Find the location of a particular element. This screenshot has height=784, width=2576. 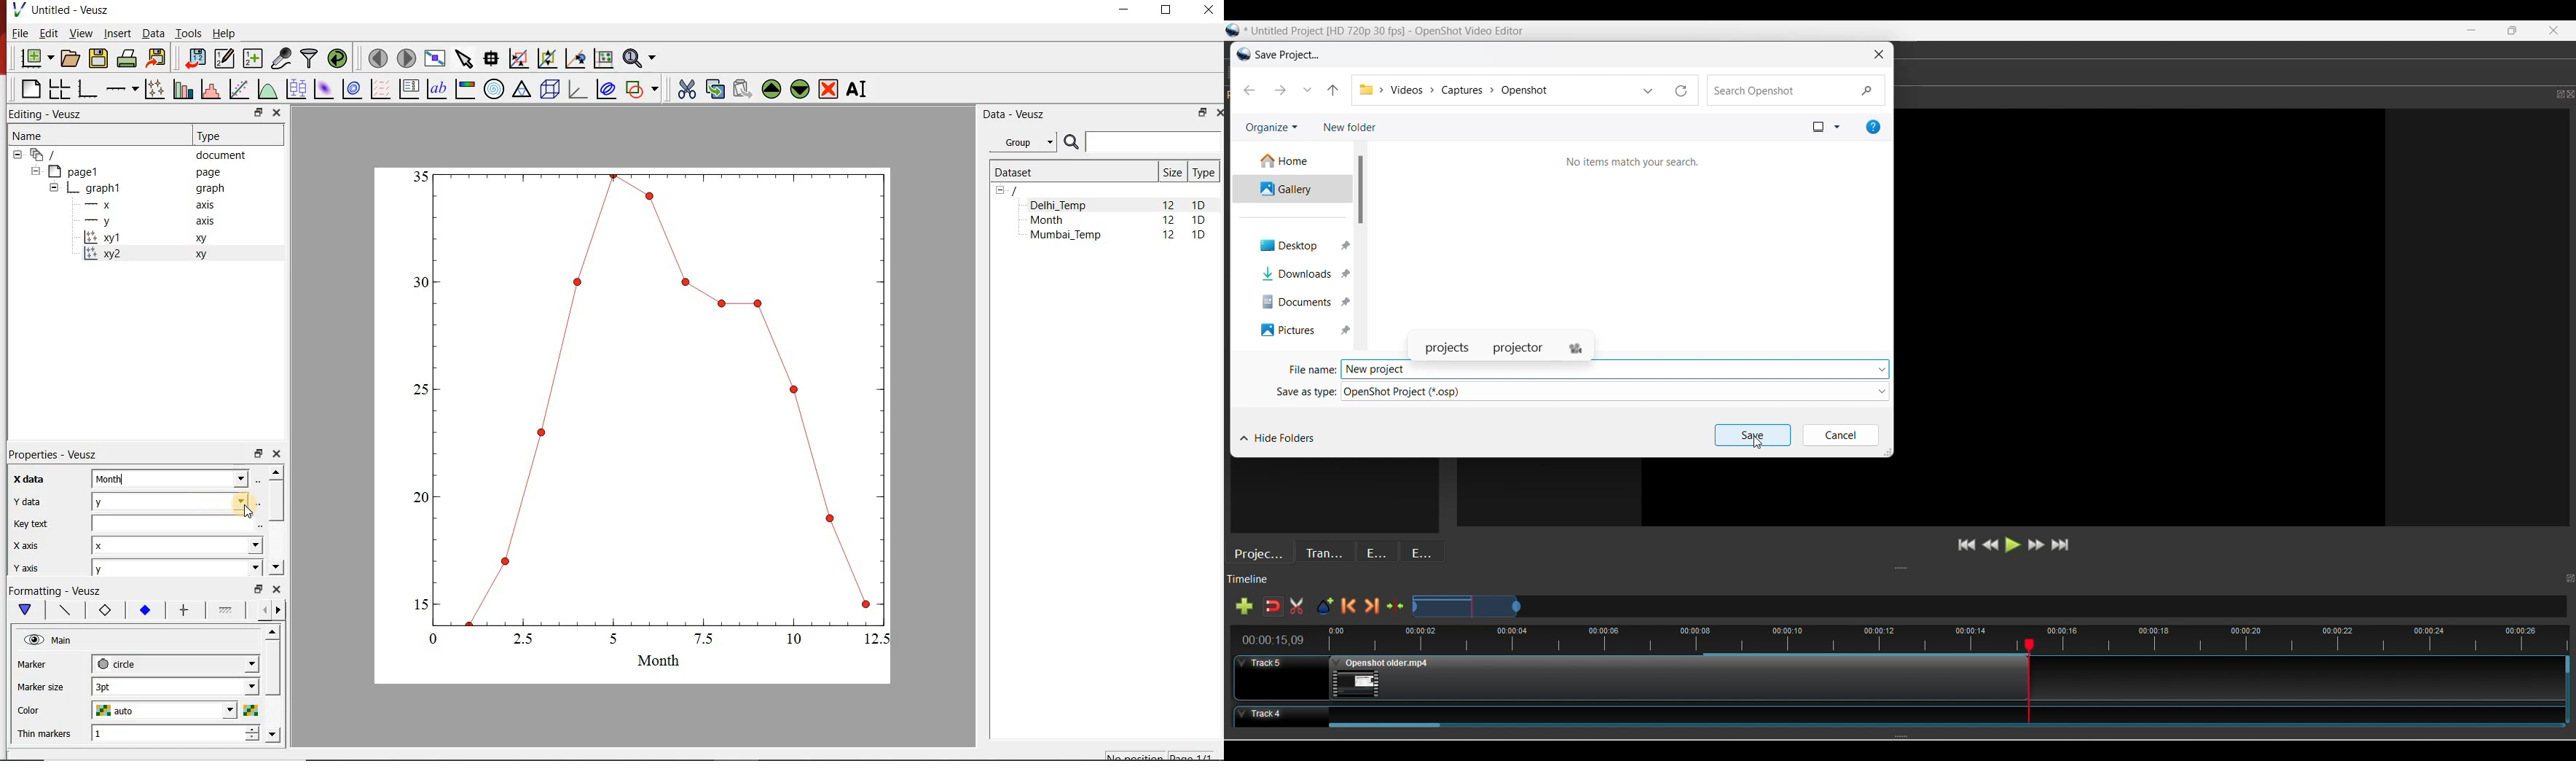

Main is located at coordinates (50, 640).